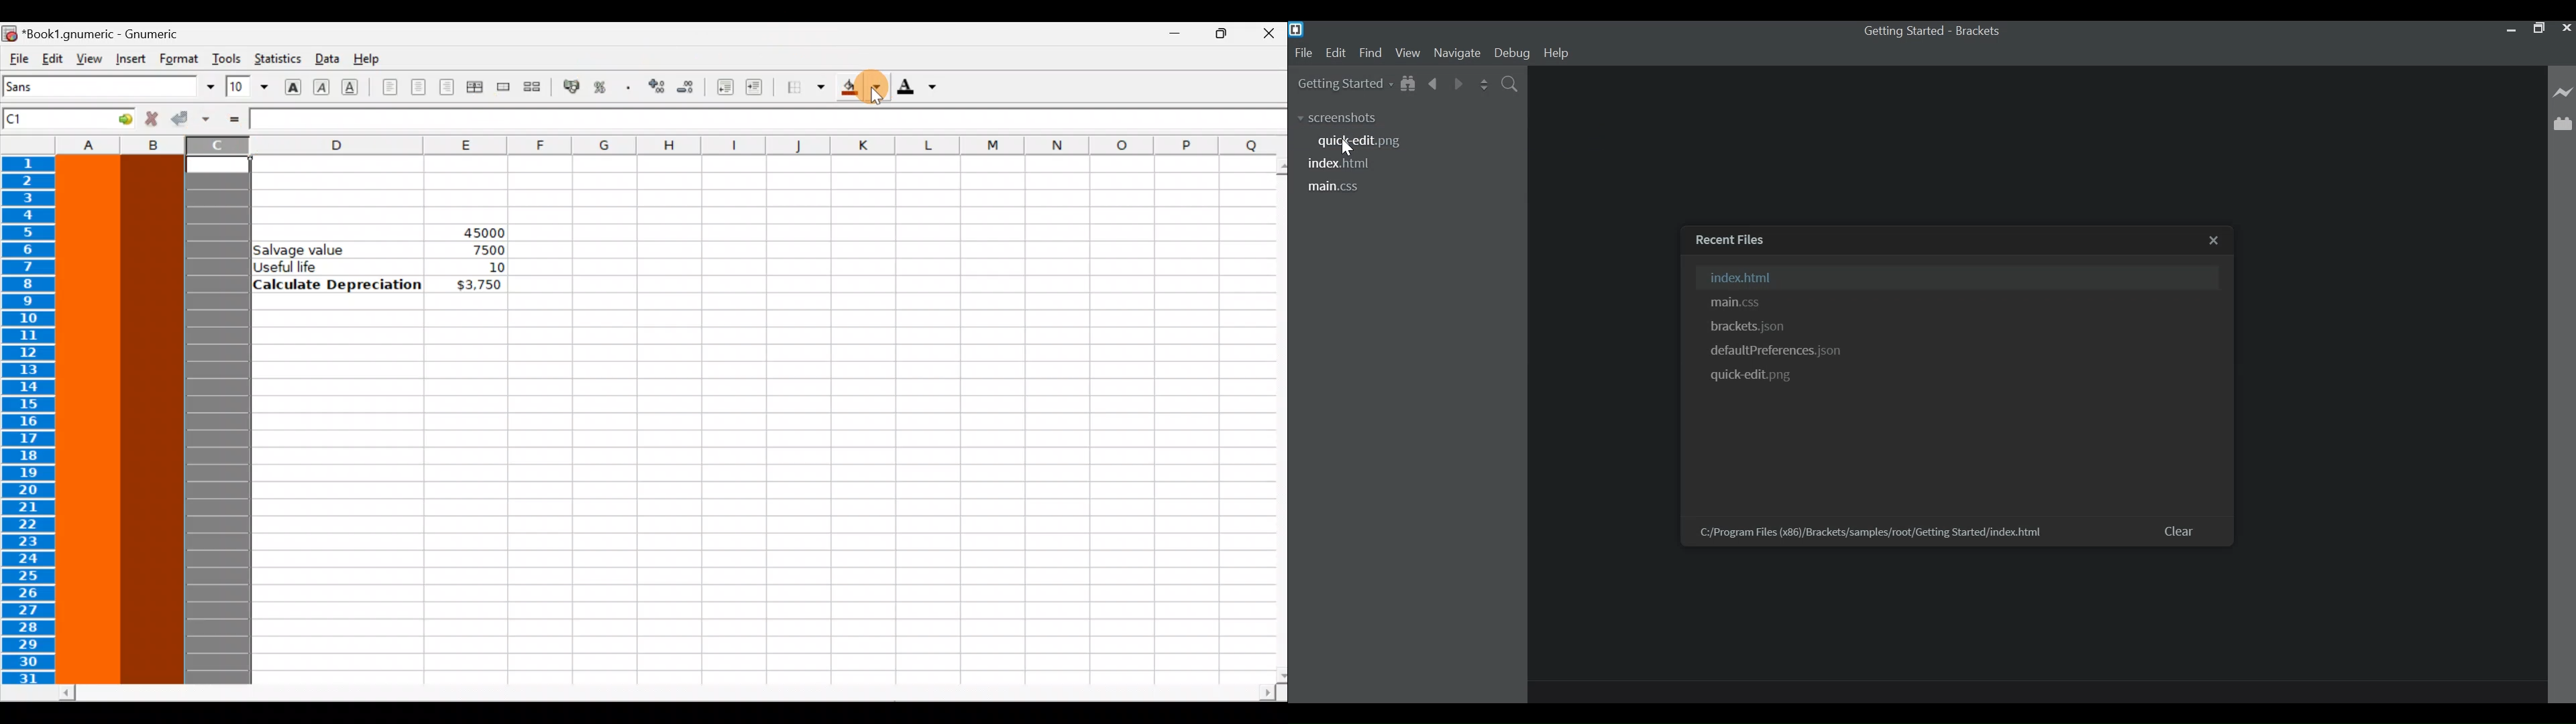 The width and height of the screenshot is (2576, 728). Describe the element at coordinates (921, 88) in the screenshot. I see `Foreground` at that location.